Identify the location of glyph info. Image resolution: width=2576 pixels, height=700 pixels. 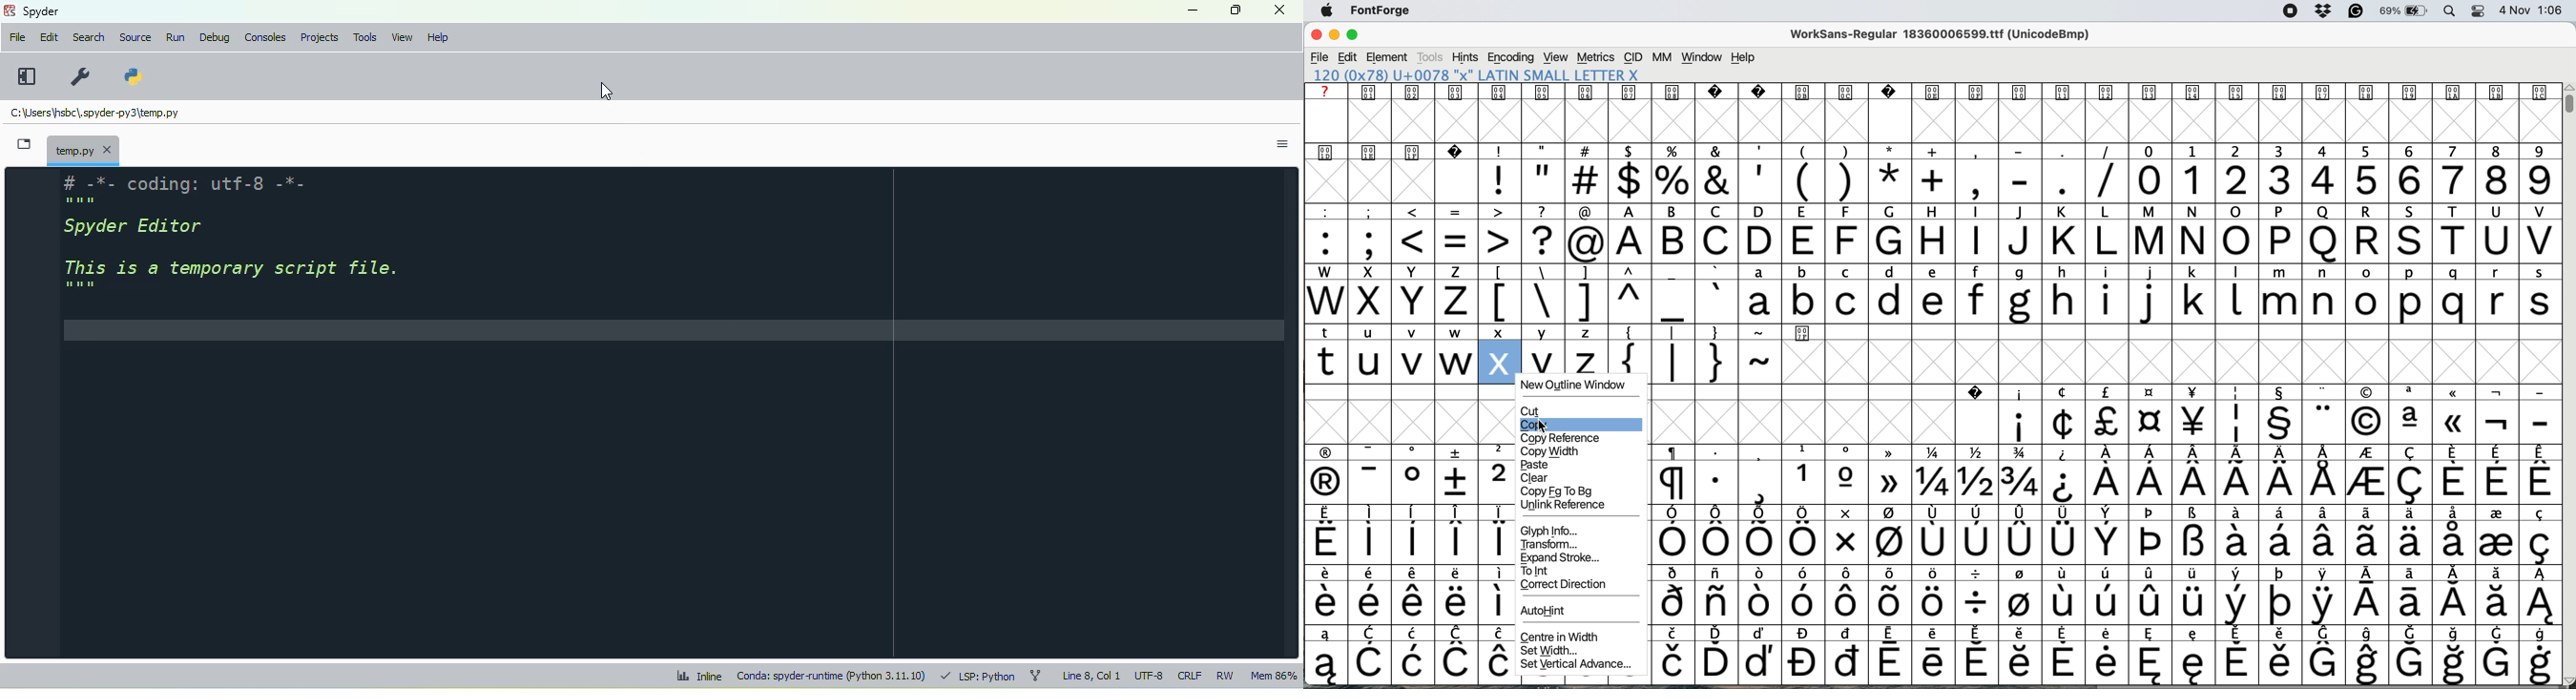
(1554, 530).